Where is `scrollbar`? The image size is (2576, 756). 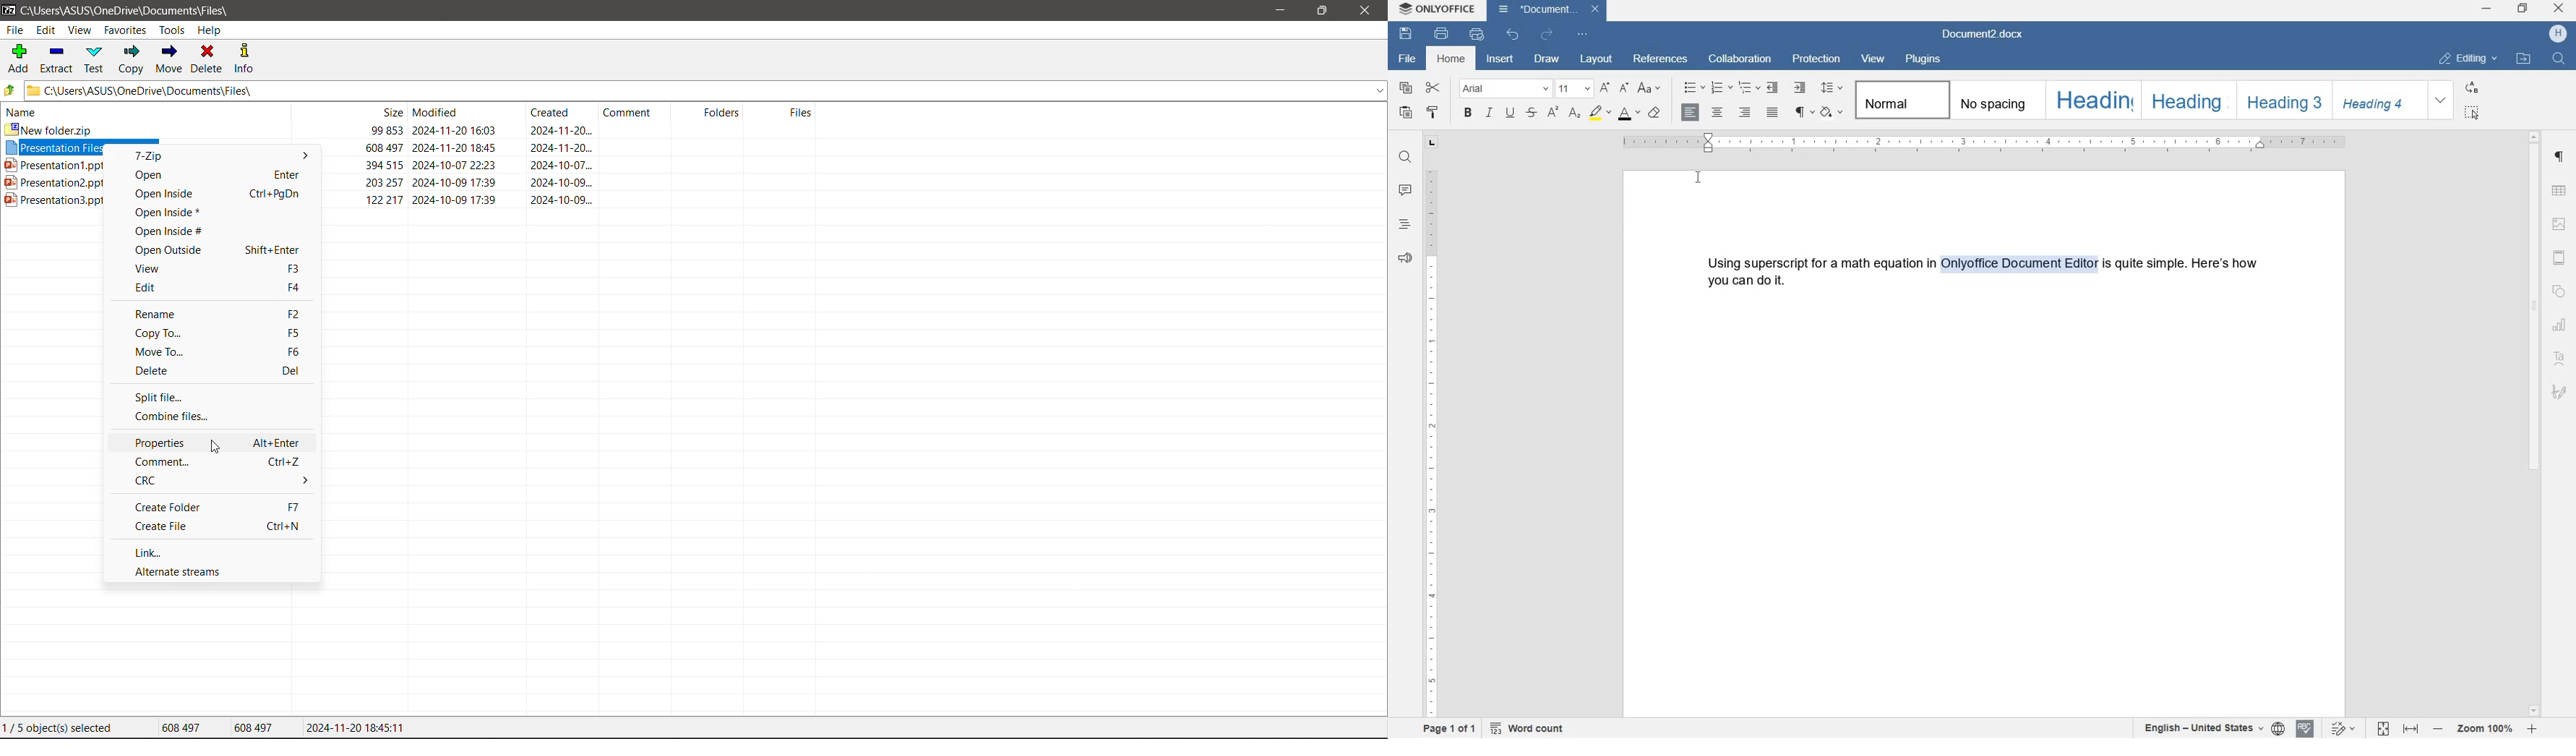 scrollbar is located at coordinates (2537, 423).